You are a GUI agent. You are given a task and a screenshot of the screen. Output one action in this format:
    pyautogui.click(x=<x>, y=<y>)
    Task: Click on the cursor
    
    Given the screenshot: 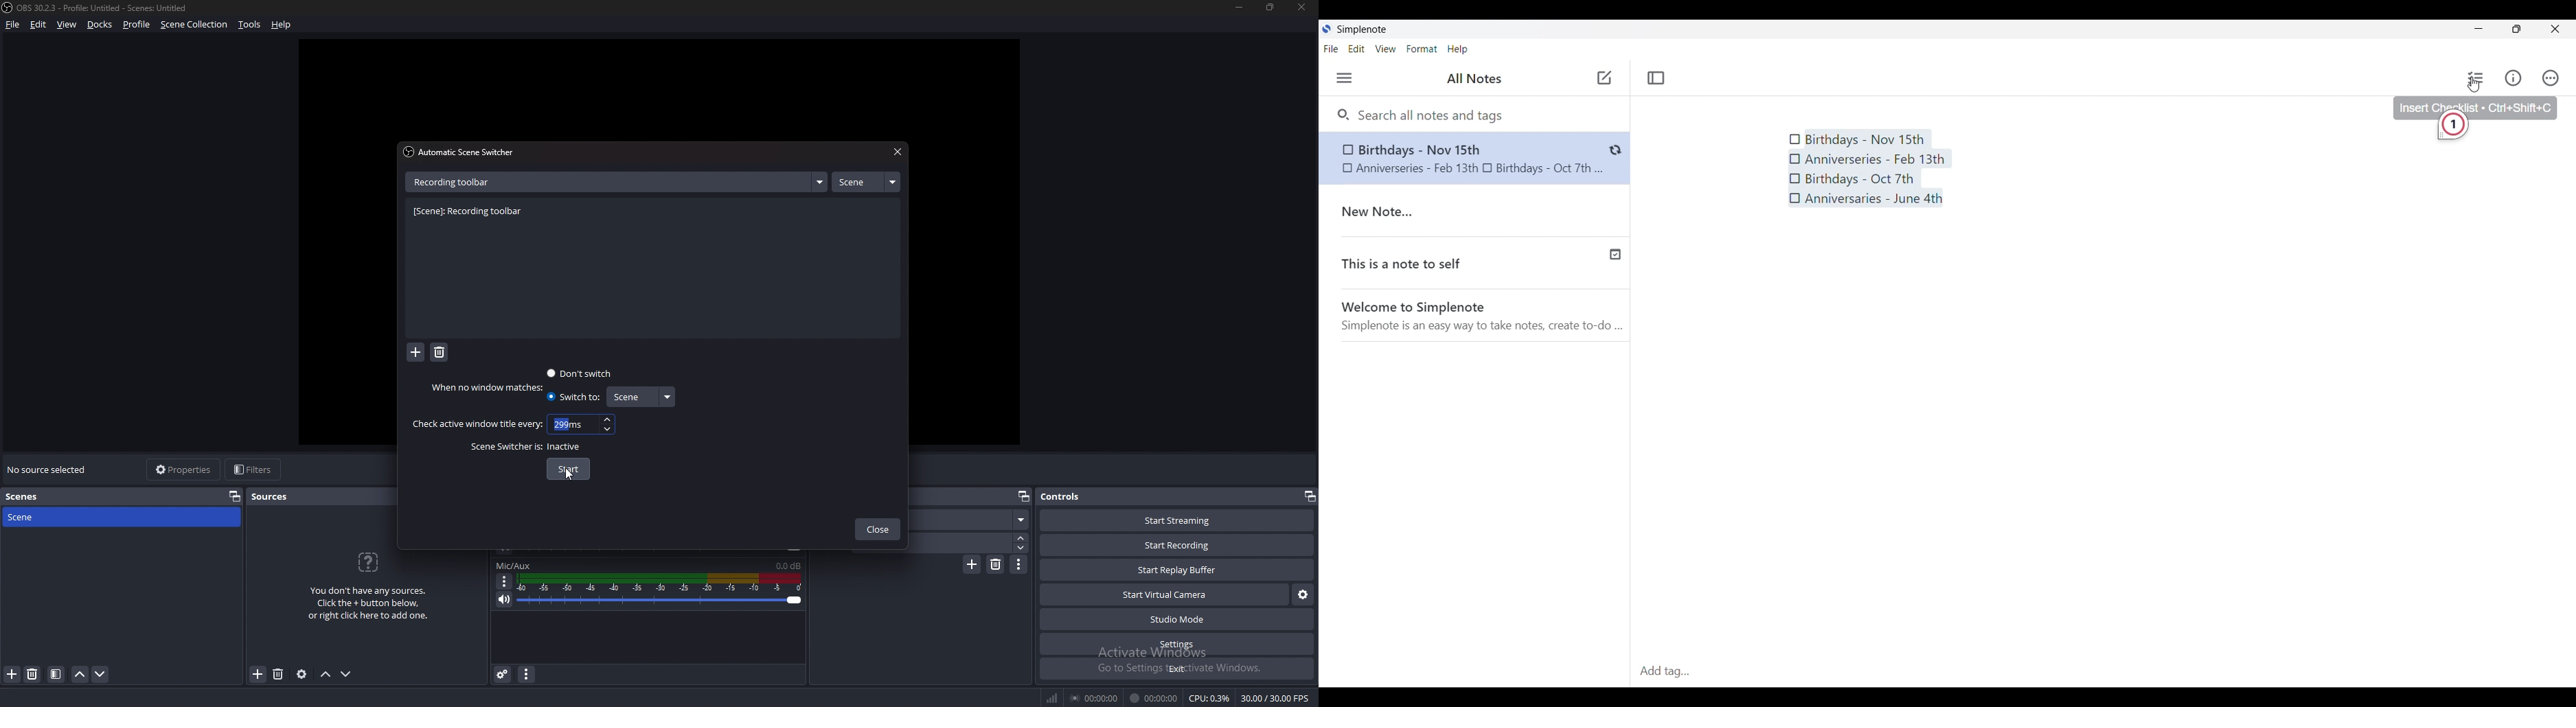 What is the action you would take?
    pyautogui.click(x=568, y=476)
    